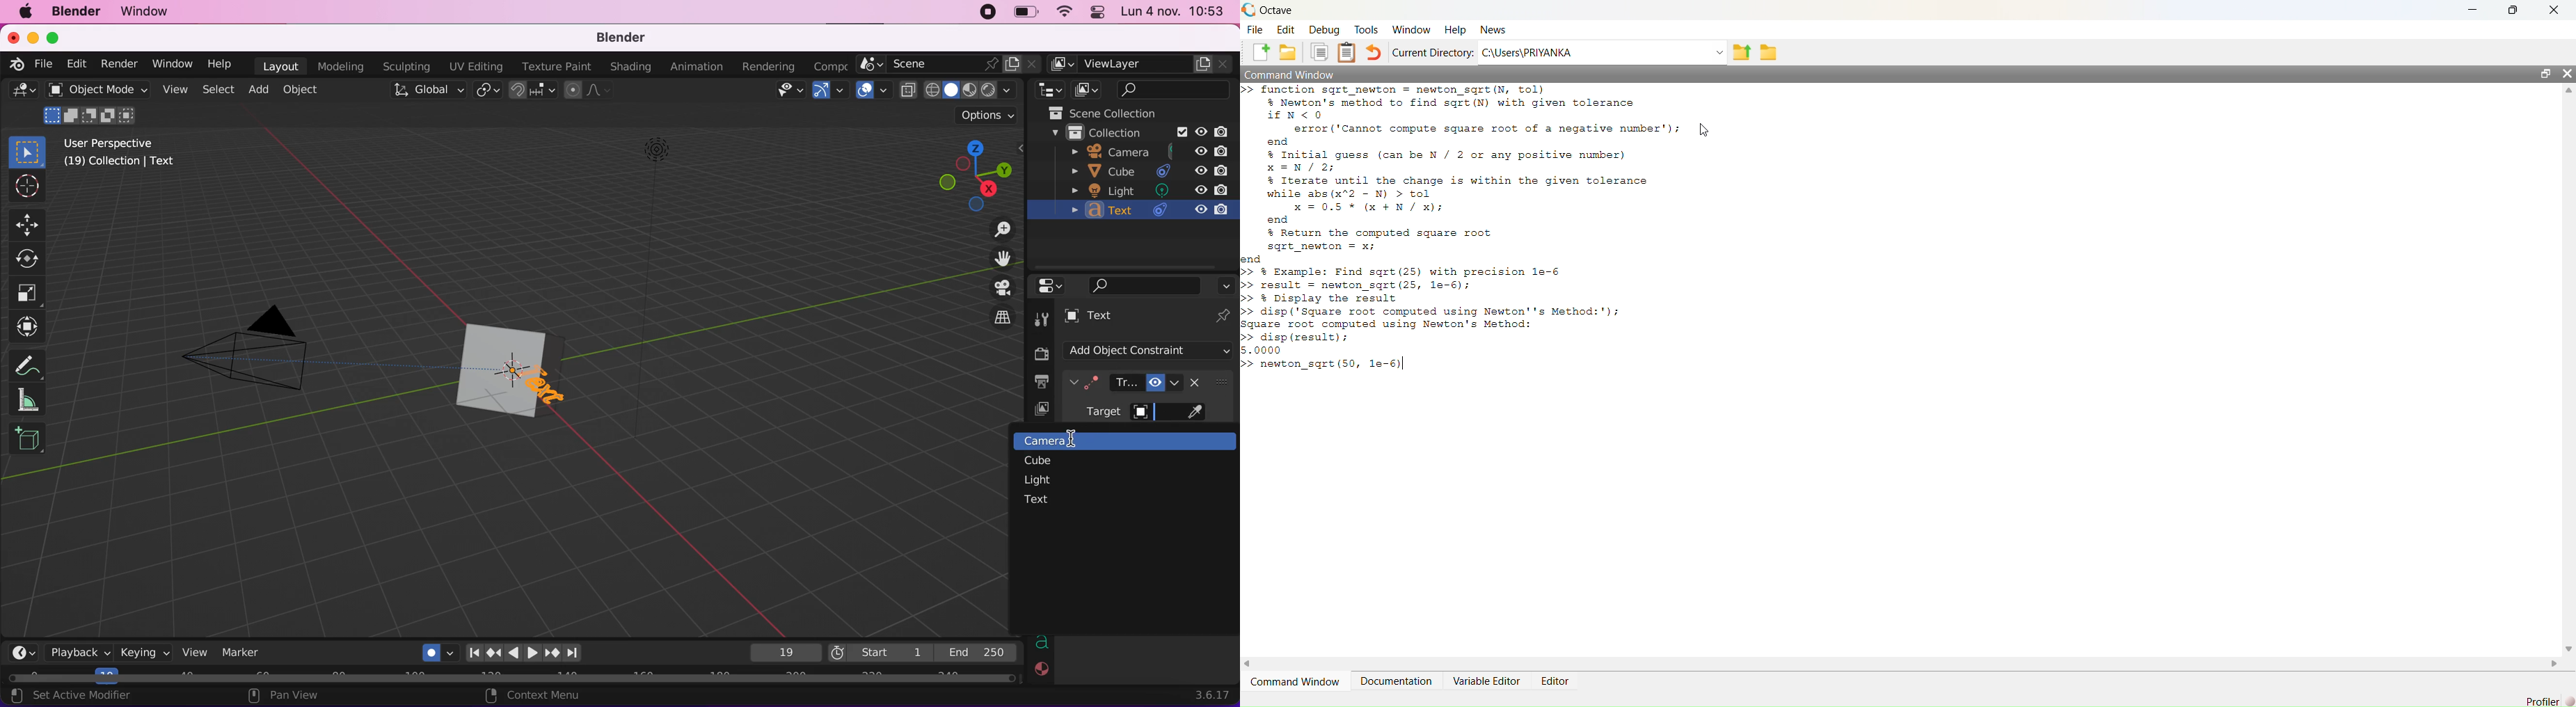  What do you see at coordinates (77, 64) in the screenshot?
I see `edit` at bounding box center [77, 64].